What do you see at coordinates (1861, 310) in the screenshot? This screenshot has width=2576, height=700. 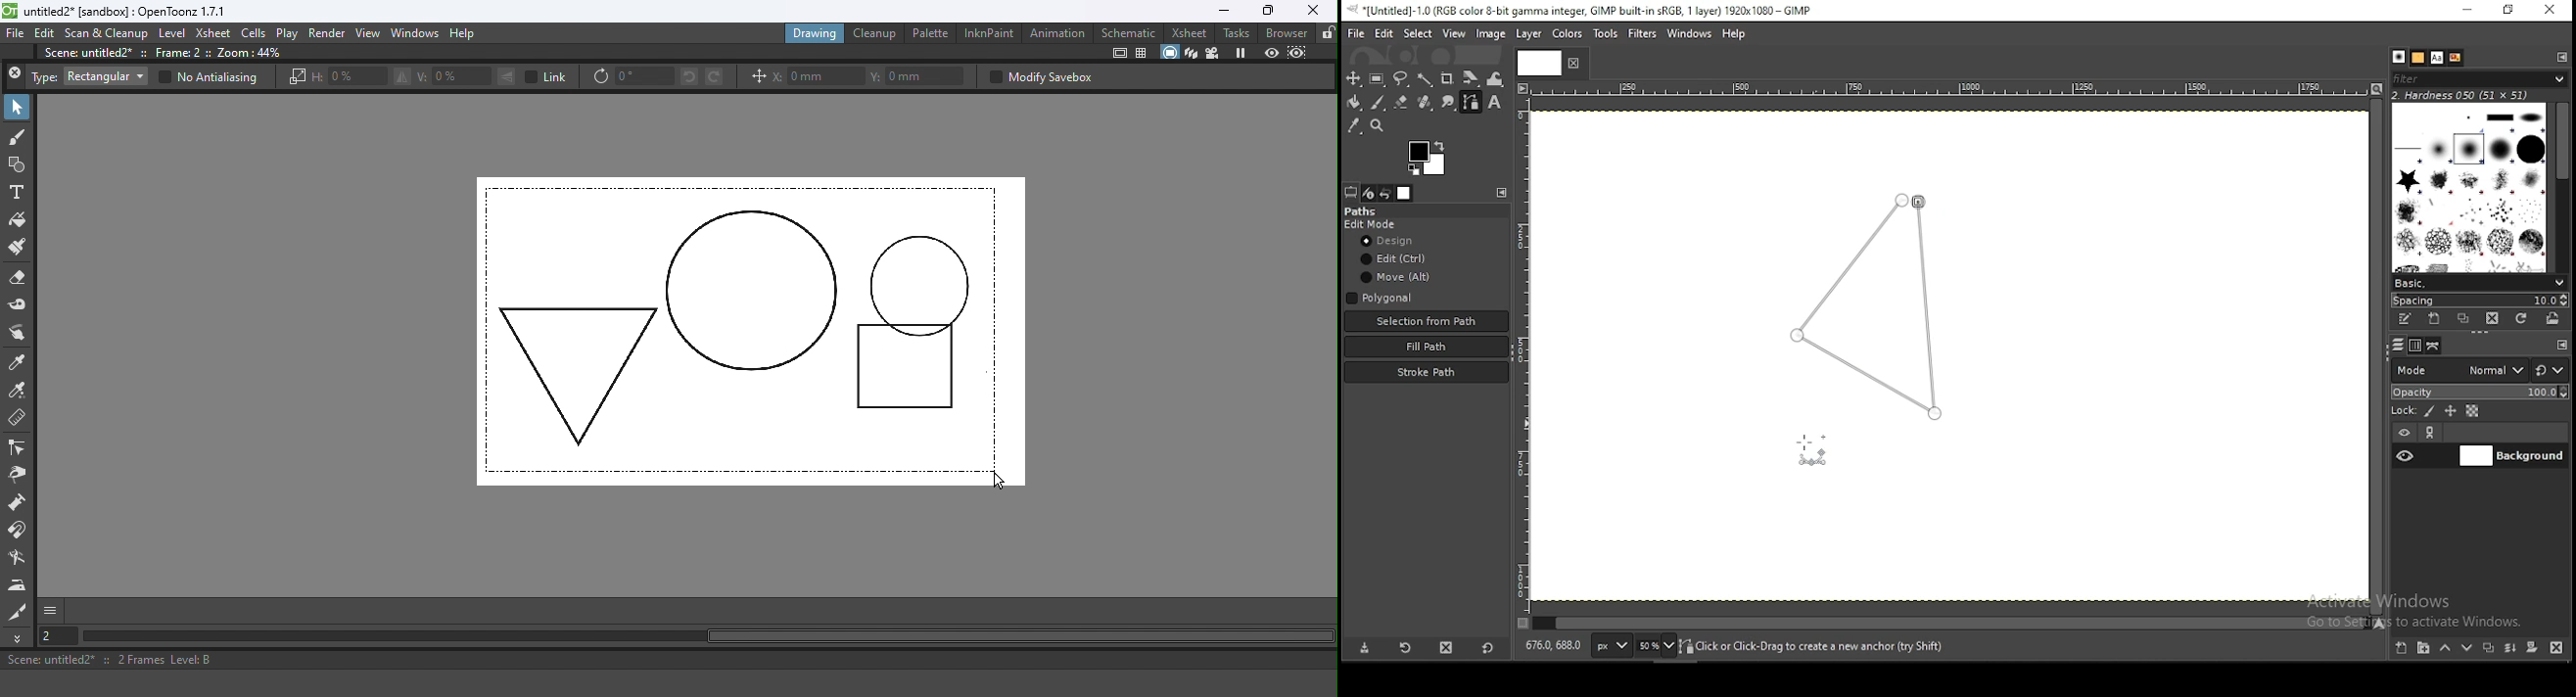 I see `active path` at bounding box center [1861, 310].